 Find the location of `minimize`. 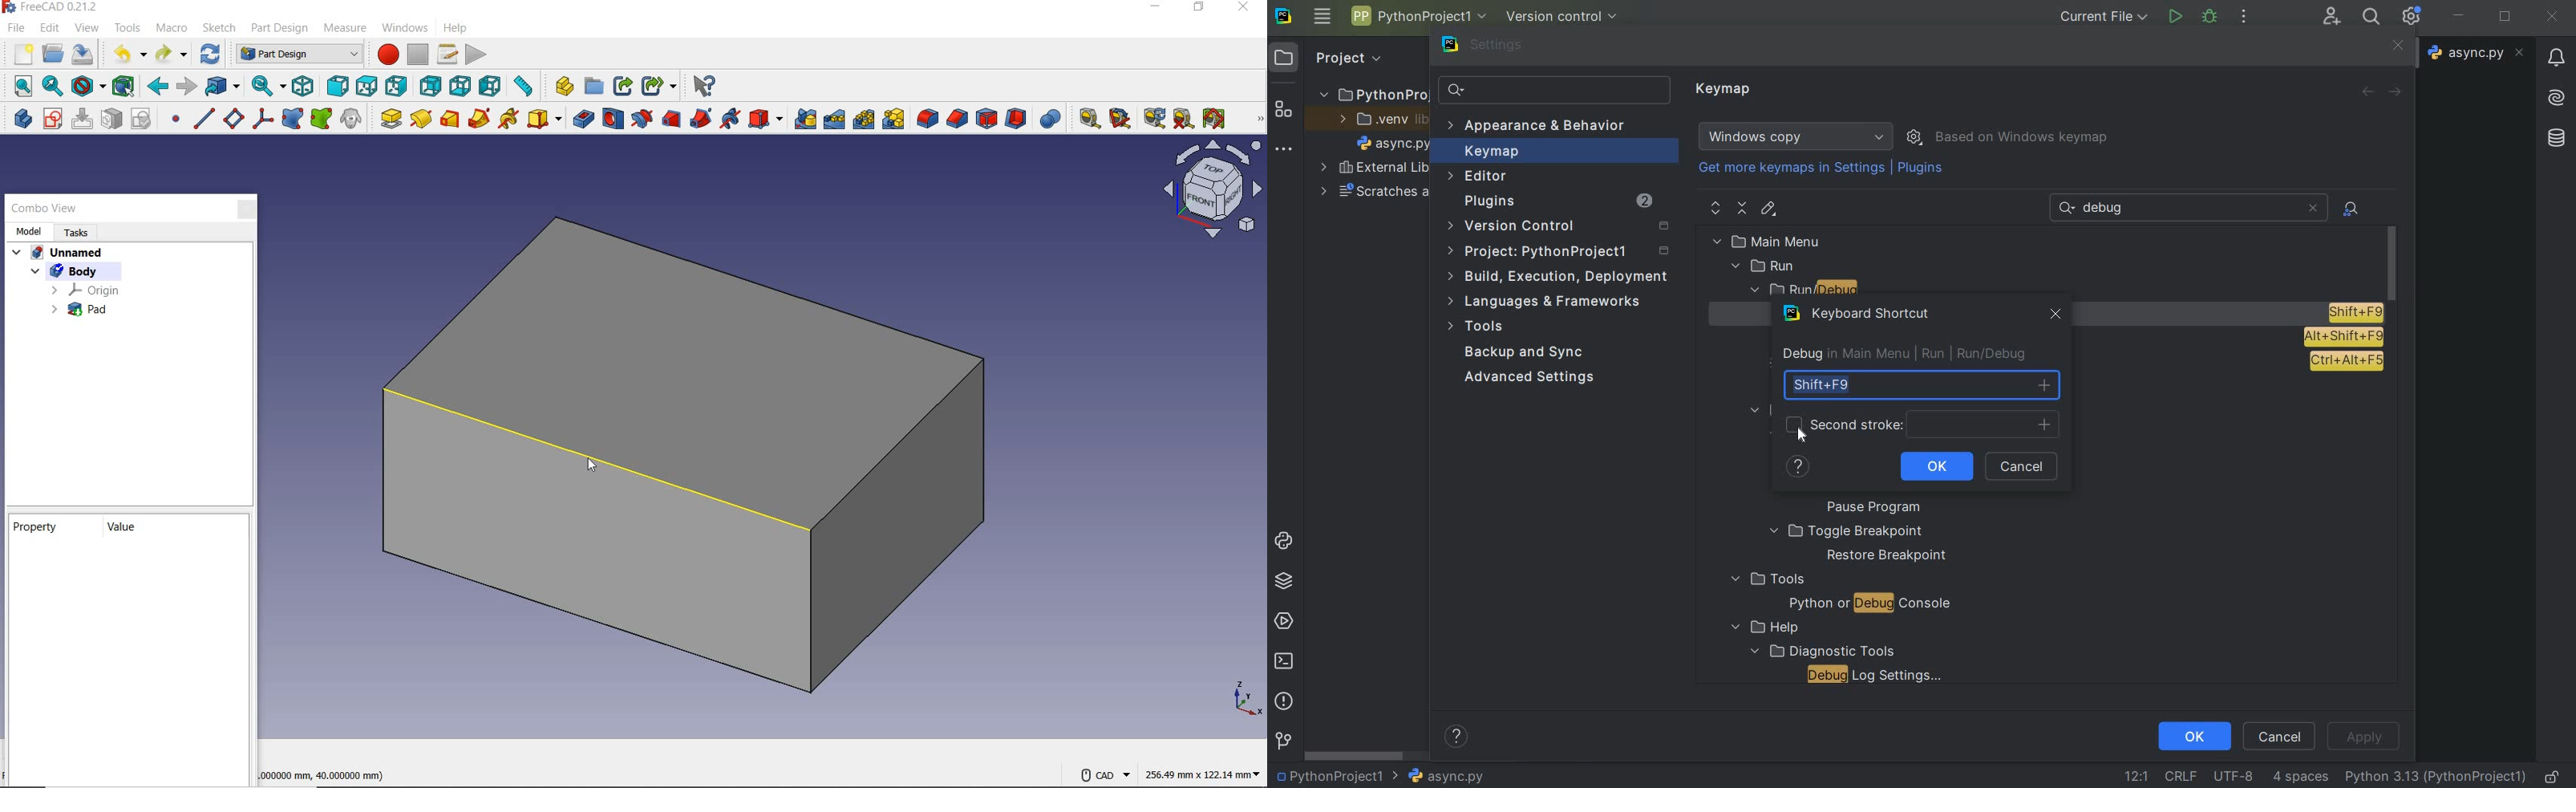

minimize is located at coordinates (1155, 7).